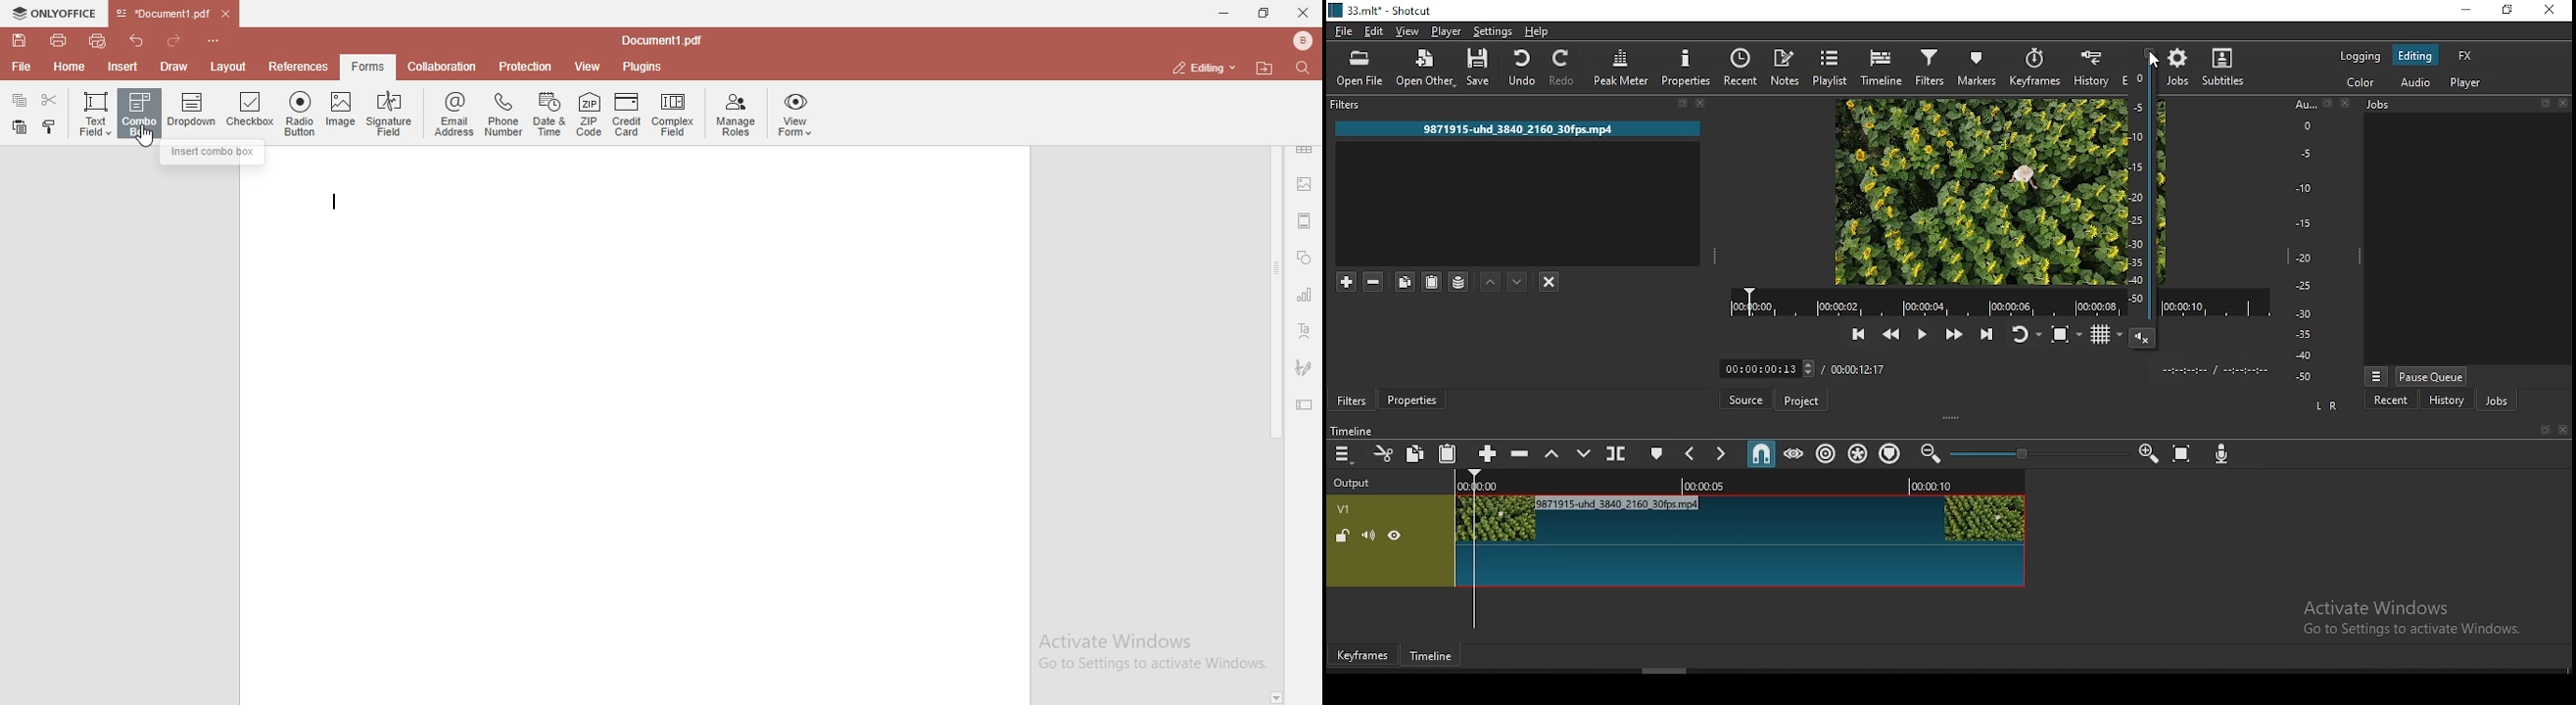 The height and width of the screenshot is (728, 2576). Describe the element at coordinates (1881, 70) in the screenshot. I see `timeline` at that location.